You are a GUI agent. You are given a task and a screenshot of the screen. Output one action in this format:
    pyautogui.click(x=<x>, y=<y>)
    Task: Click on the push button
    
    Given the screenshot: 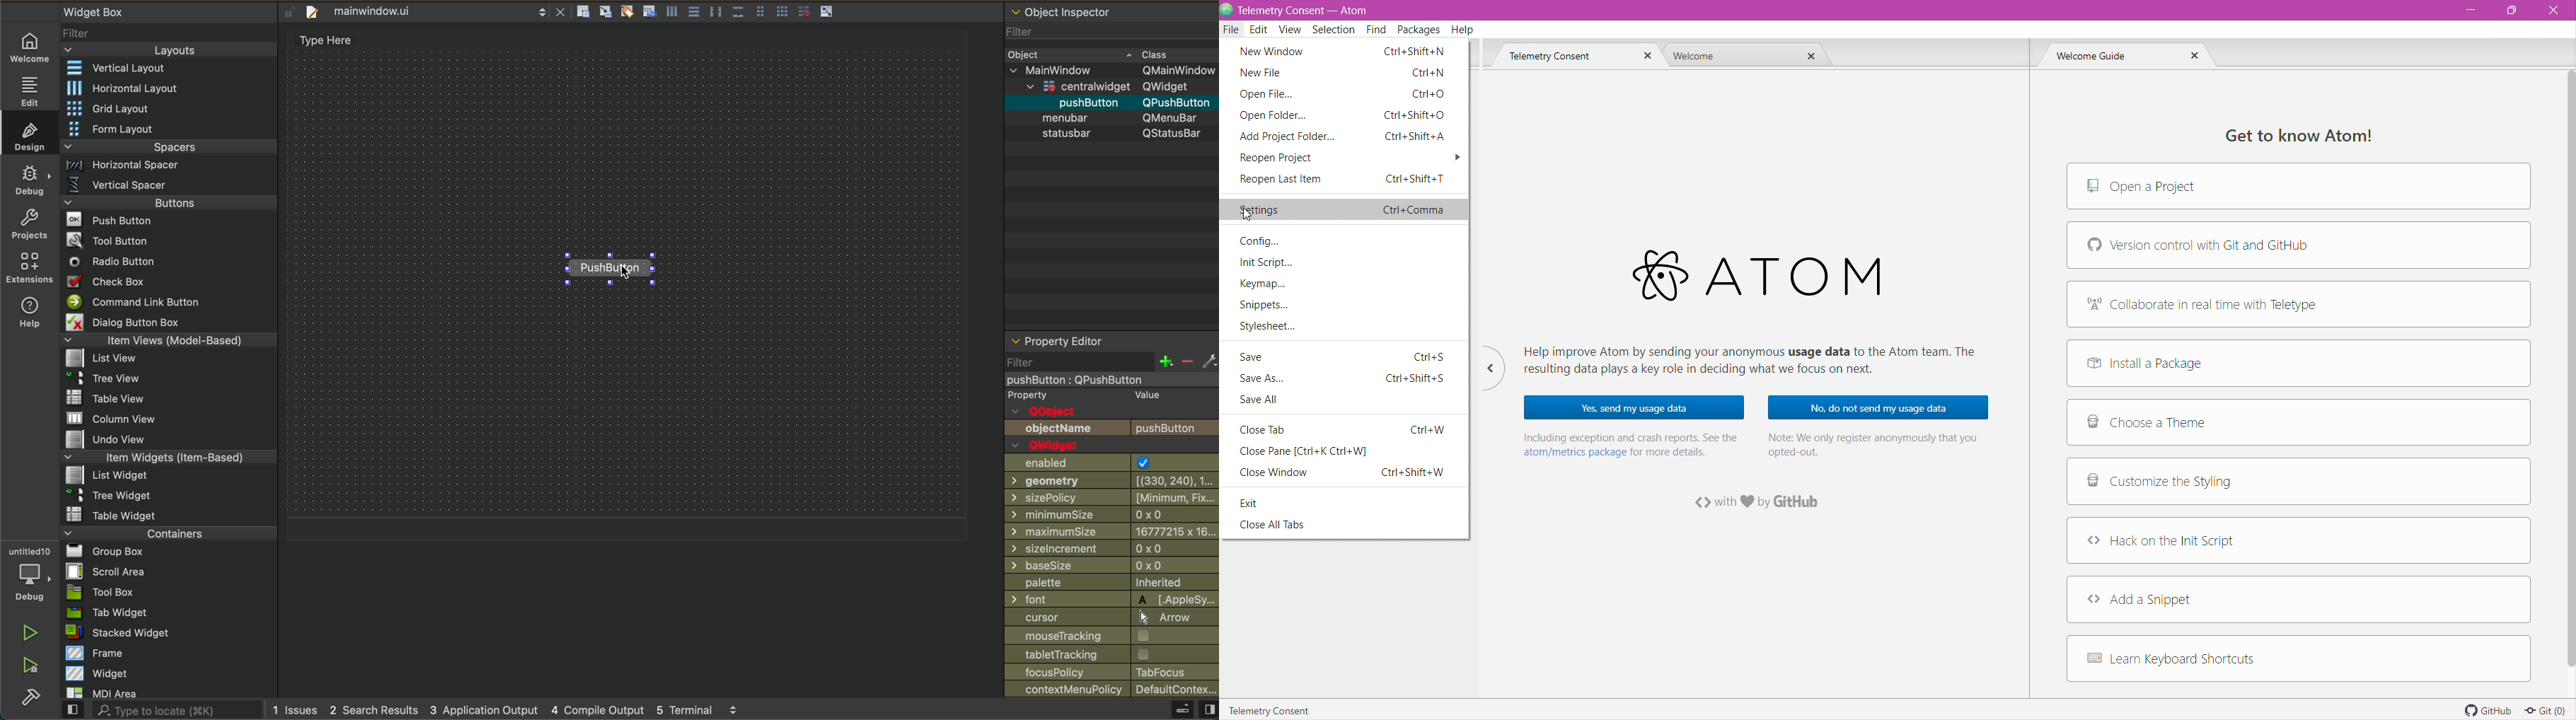 What is the action you would take?
    pyautogui.click(x=1113, y=430)
    